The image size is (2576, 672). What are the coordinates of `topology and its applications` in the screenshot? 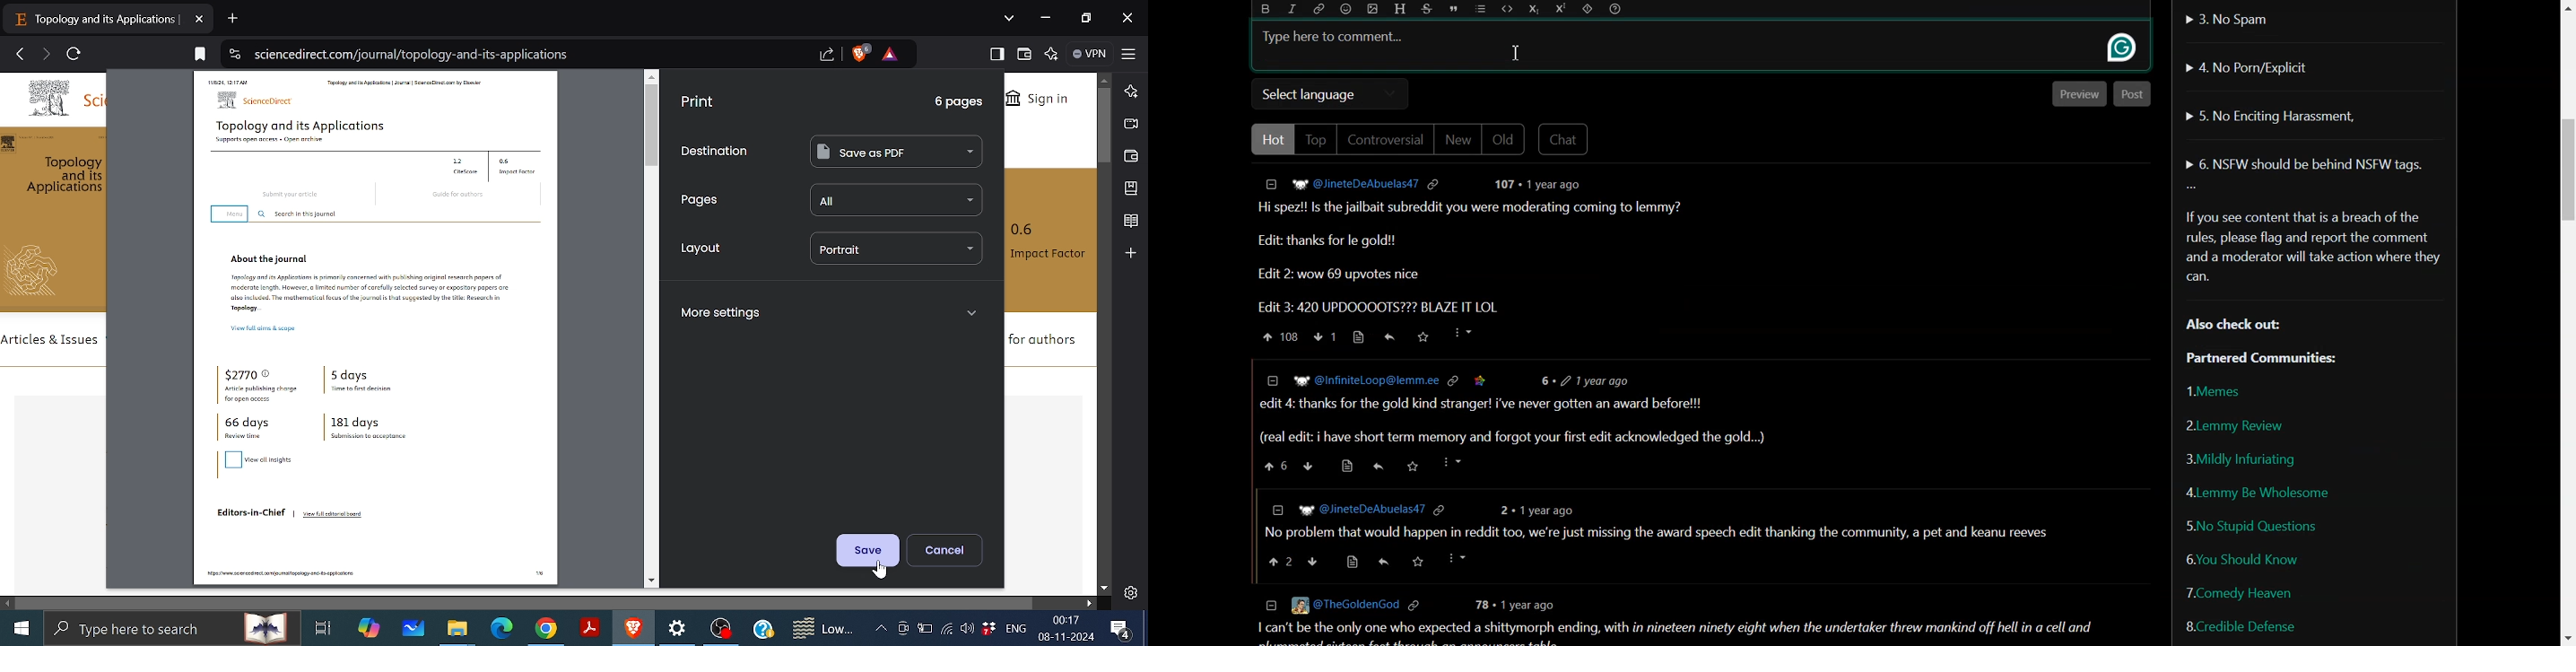 It's located at (54, 218).